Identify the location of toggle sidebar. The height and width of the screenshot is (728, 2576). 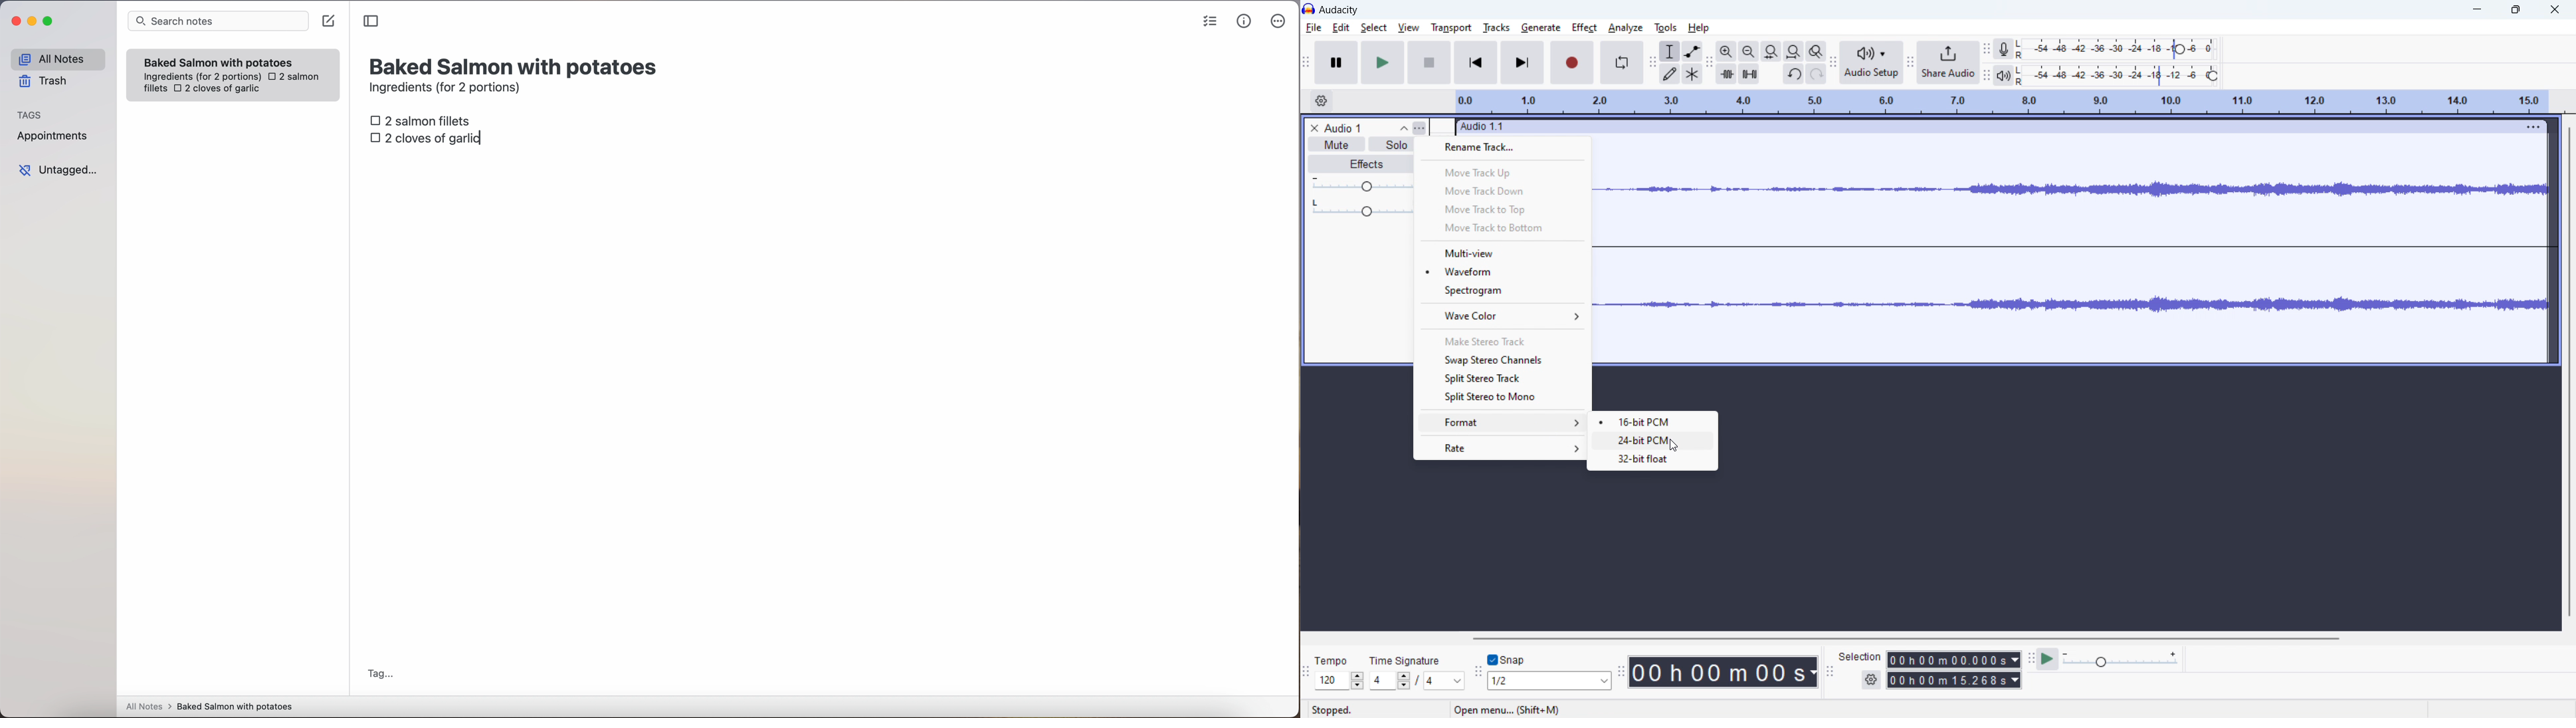
(372, 22).